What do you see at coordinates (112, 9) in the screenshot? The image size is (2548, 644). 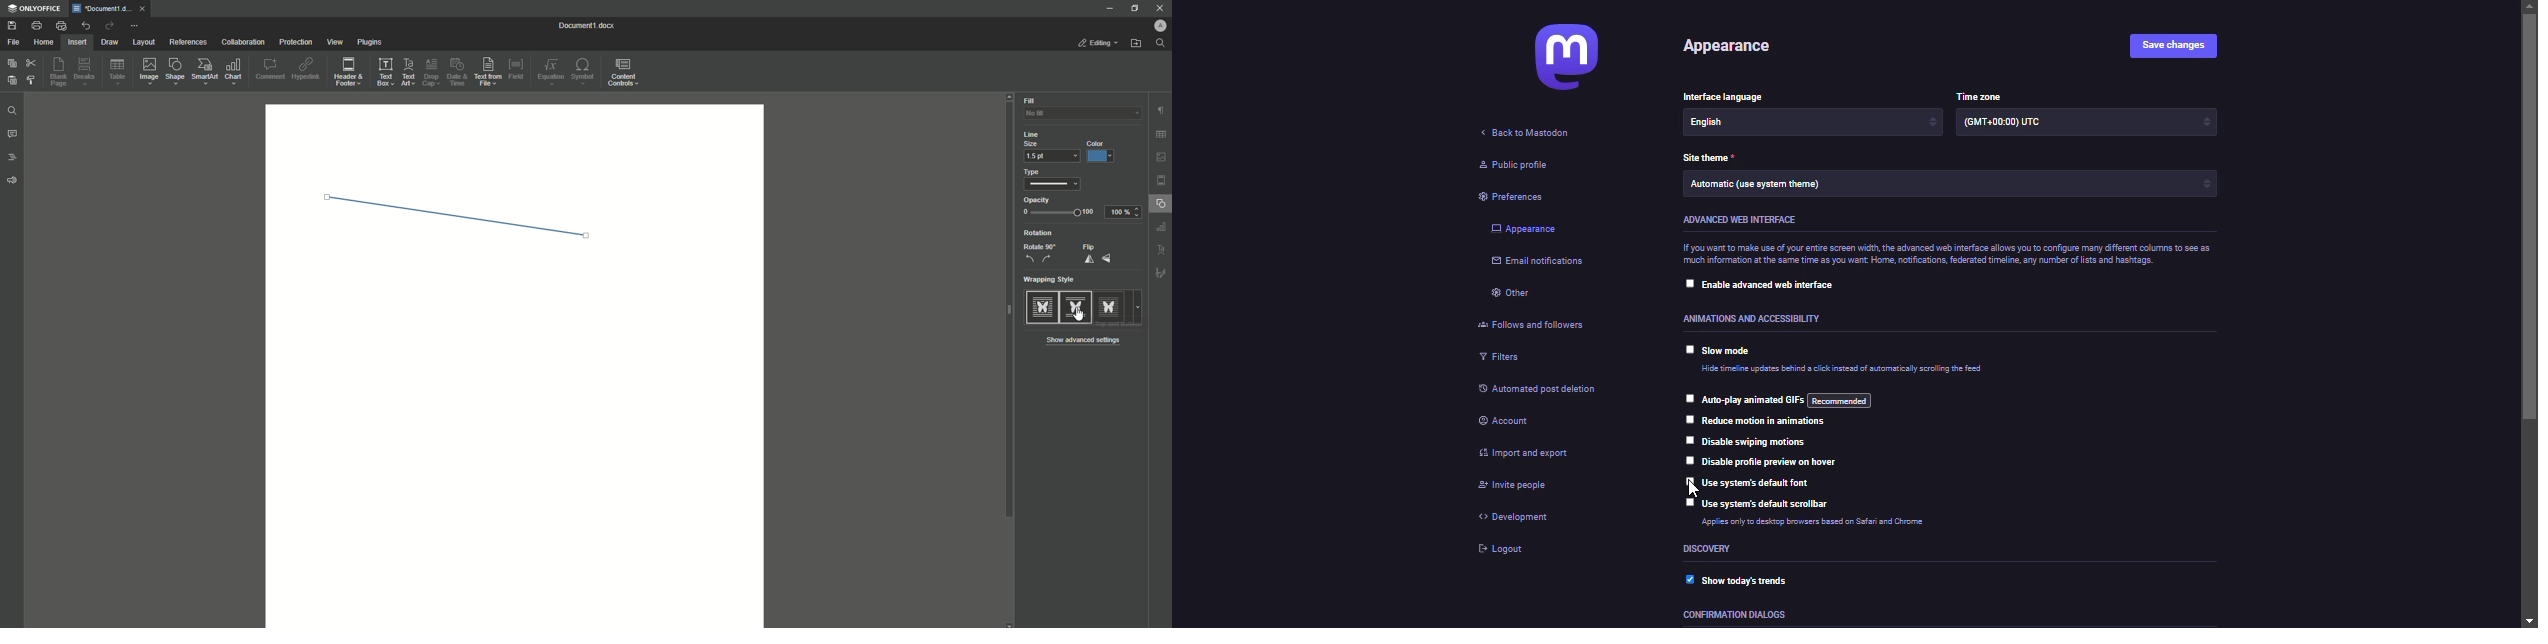 I see `tab 1` at bounding box center [112, 9].